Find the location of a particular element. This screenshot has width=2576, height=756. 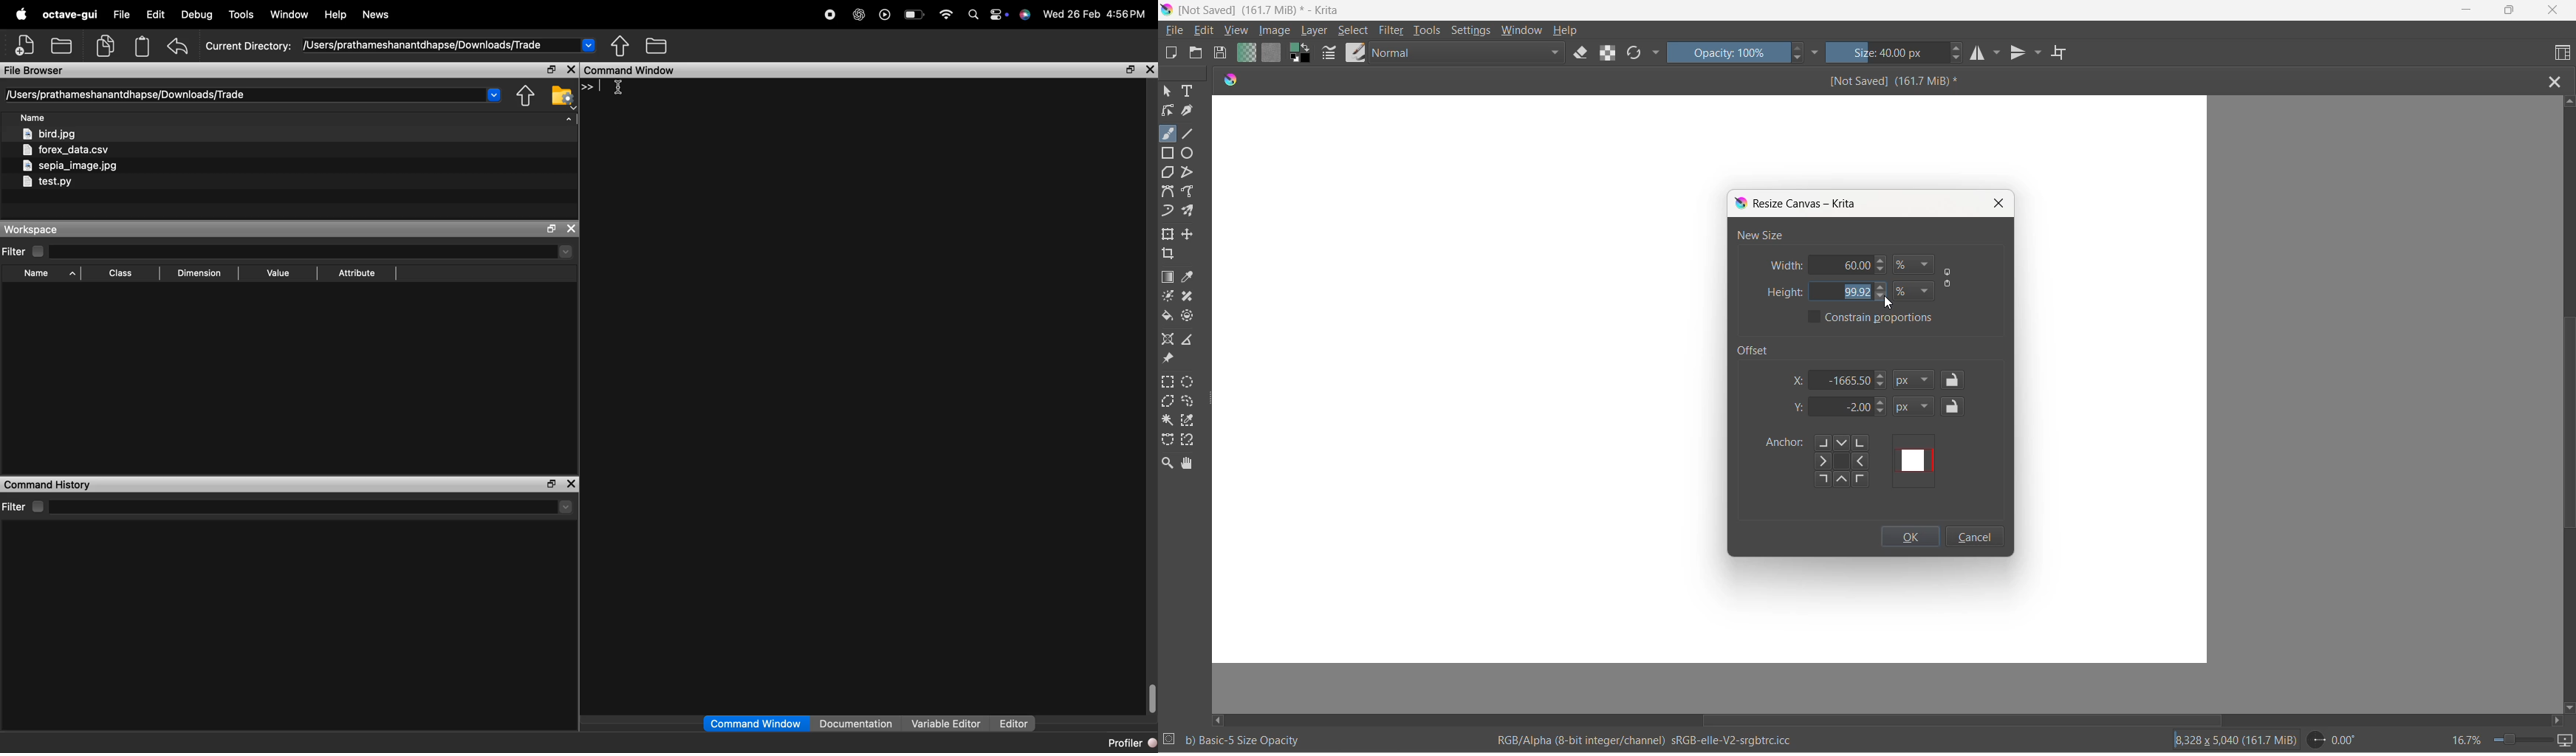

add file is located at coordinates (26, 44).